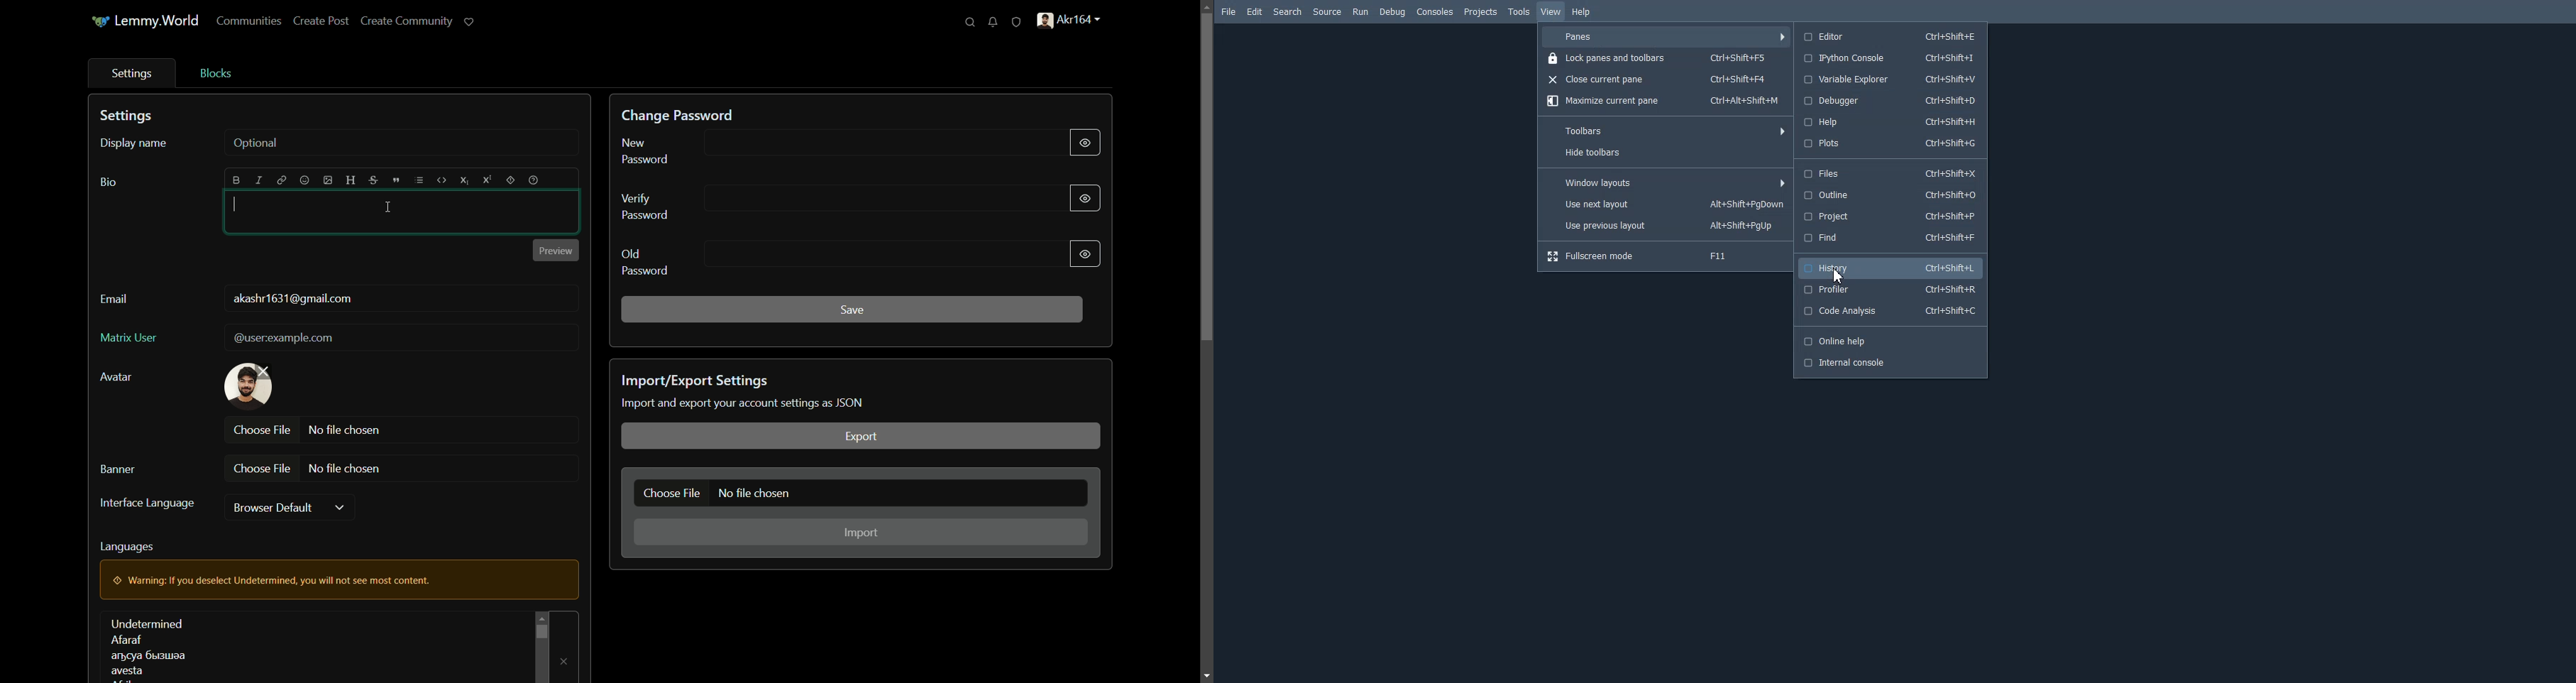  I want to click on Help, so click(1583, 13).